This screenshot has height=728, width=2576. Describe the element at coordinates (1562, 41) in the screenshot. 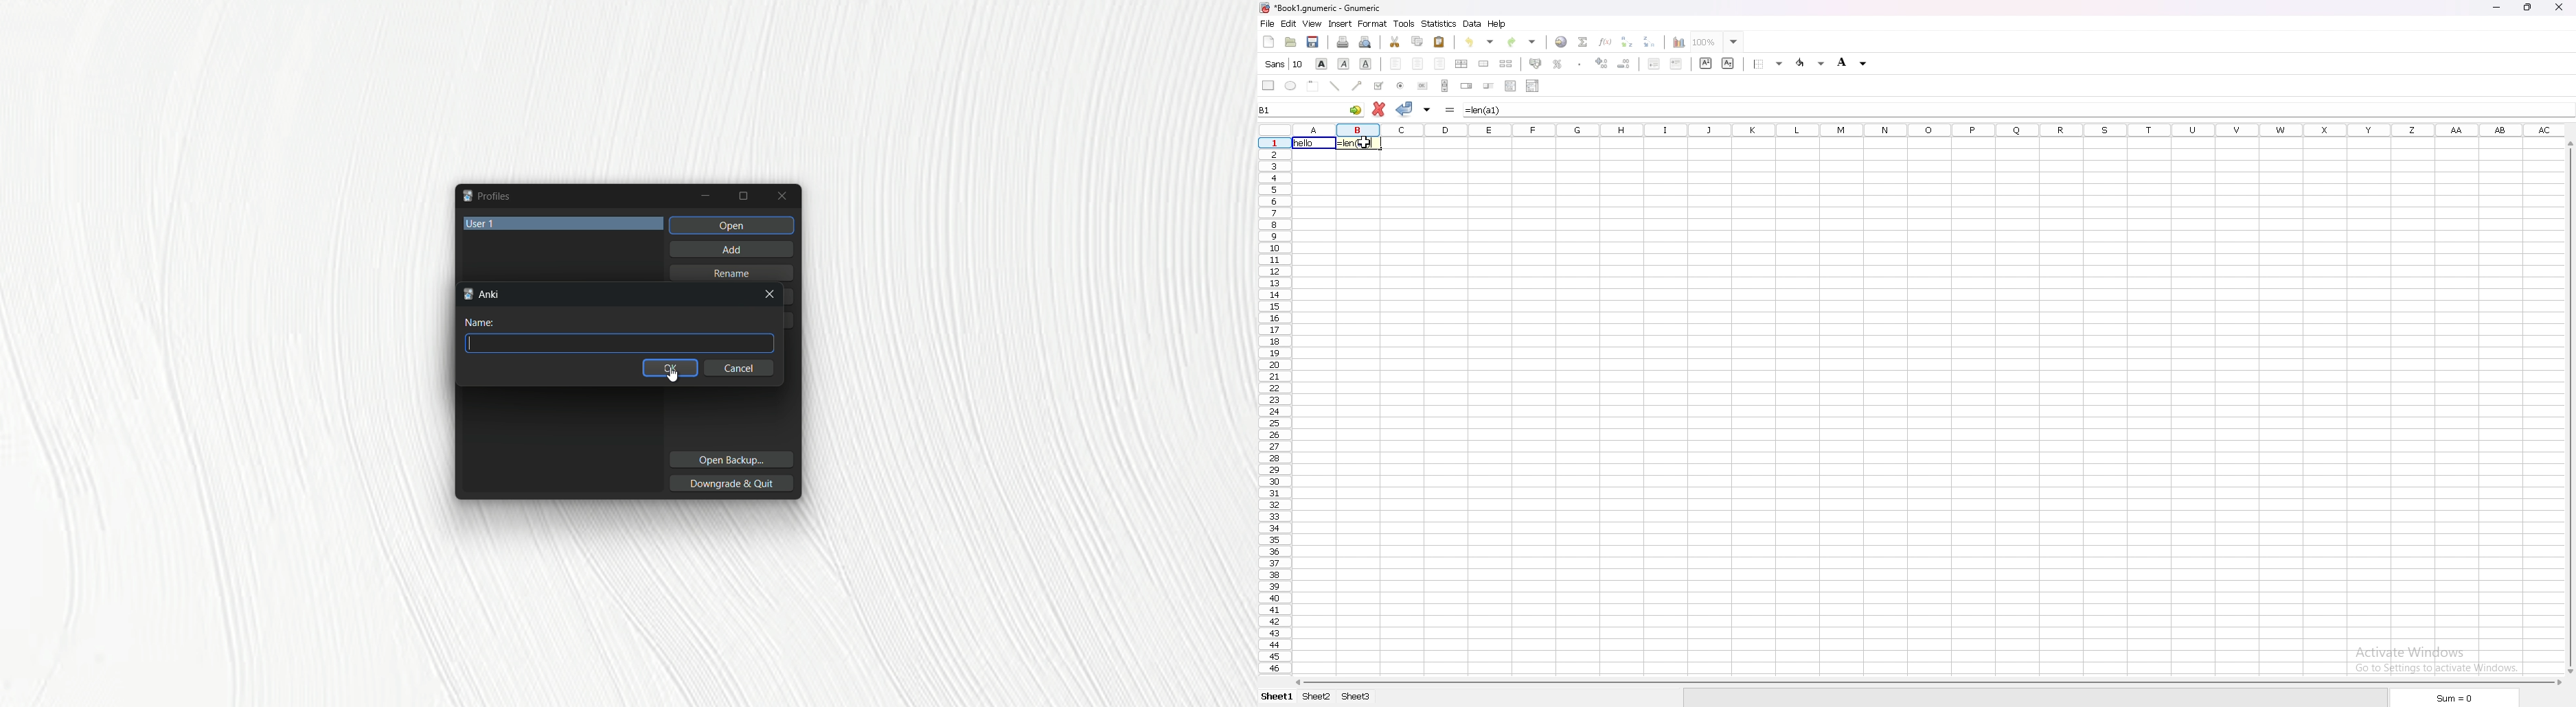

I see `hyperlink` at that location.